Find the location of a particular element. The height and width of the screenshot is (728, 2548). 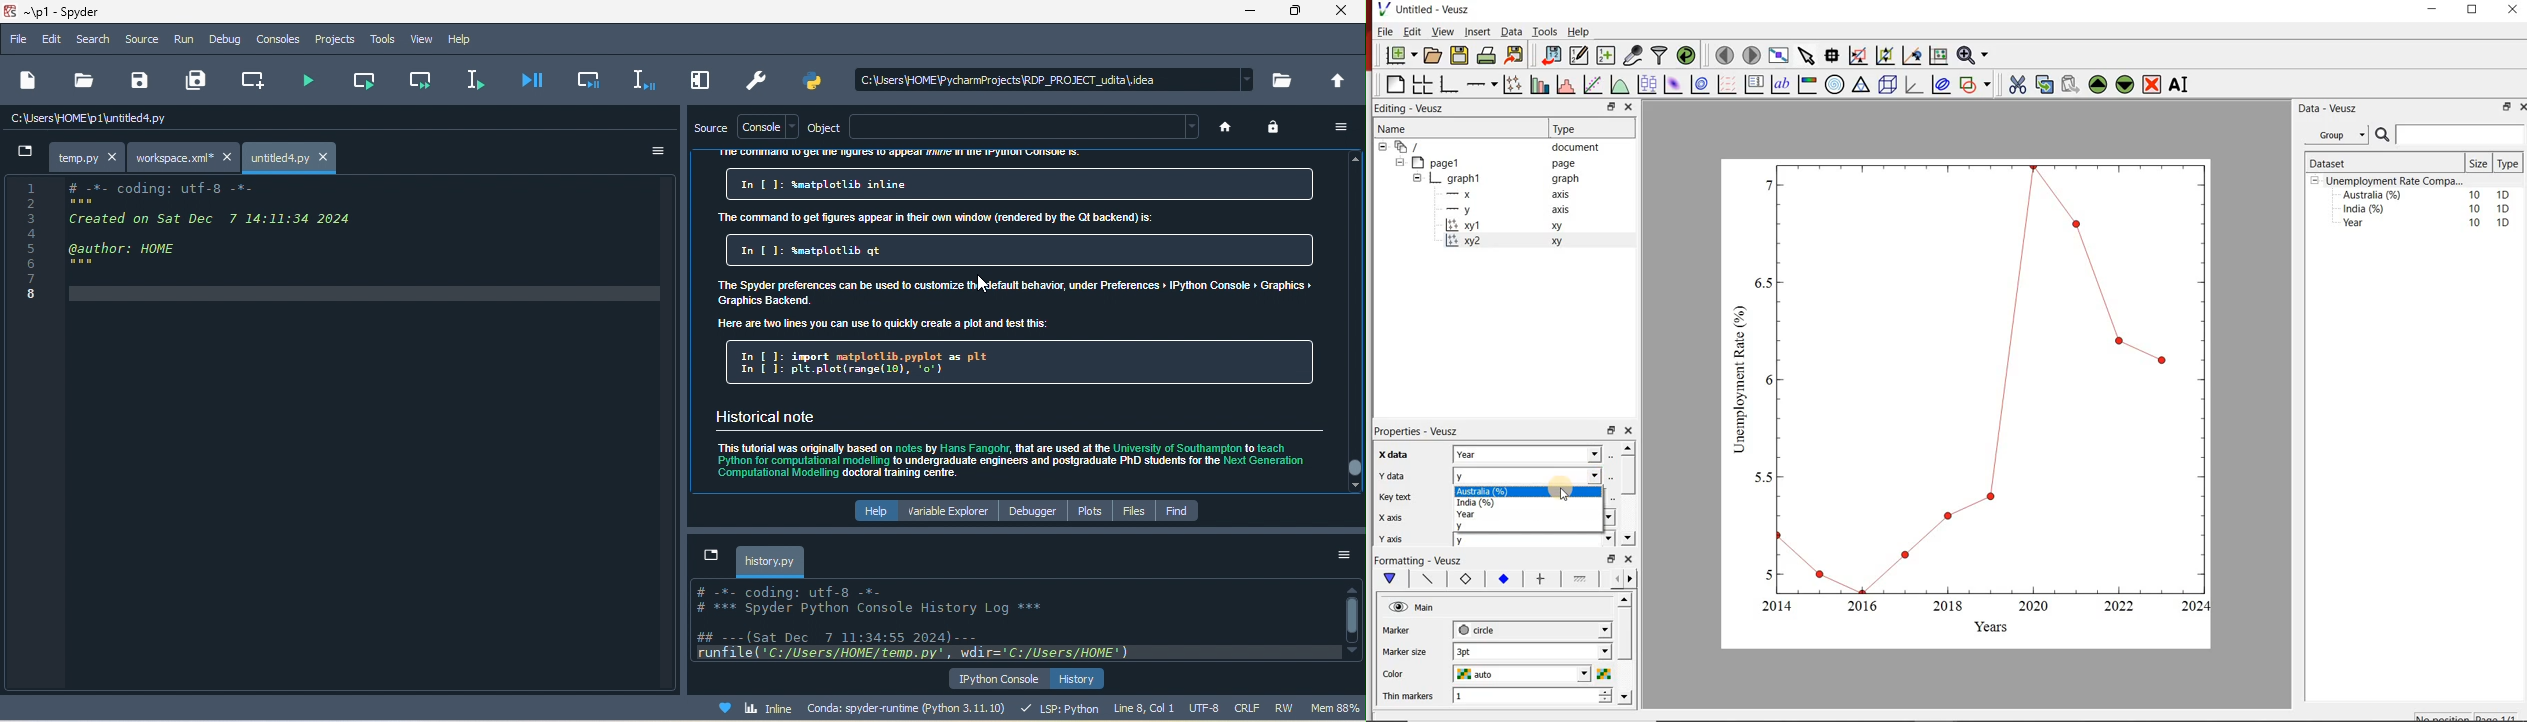

Thin markers is located at coordinates (1409, 697).